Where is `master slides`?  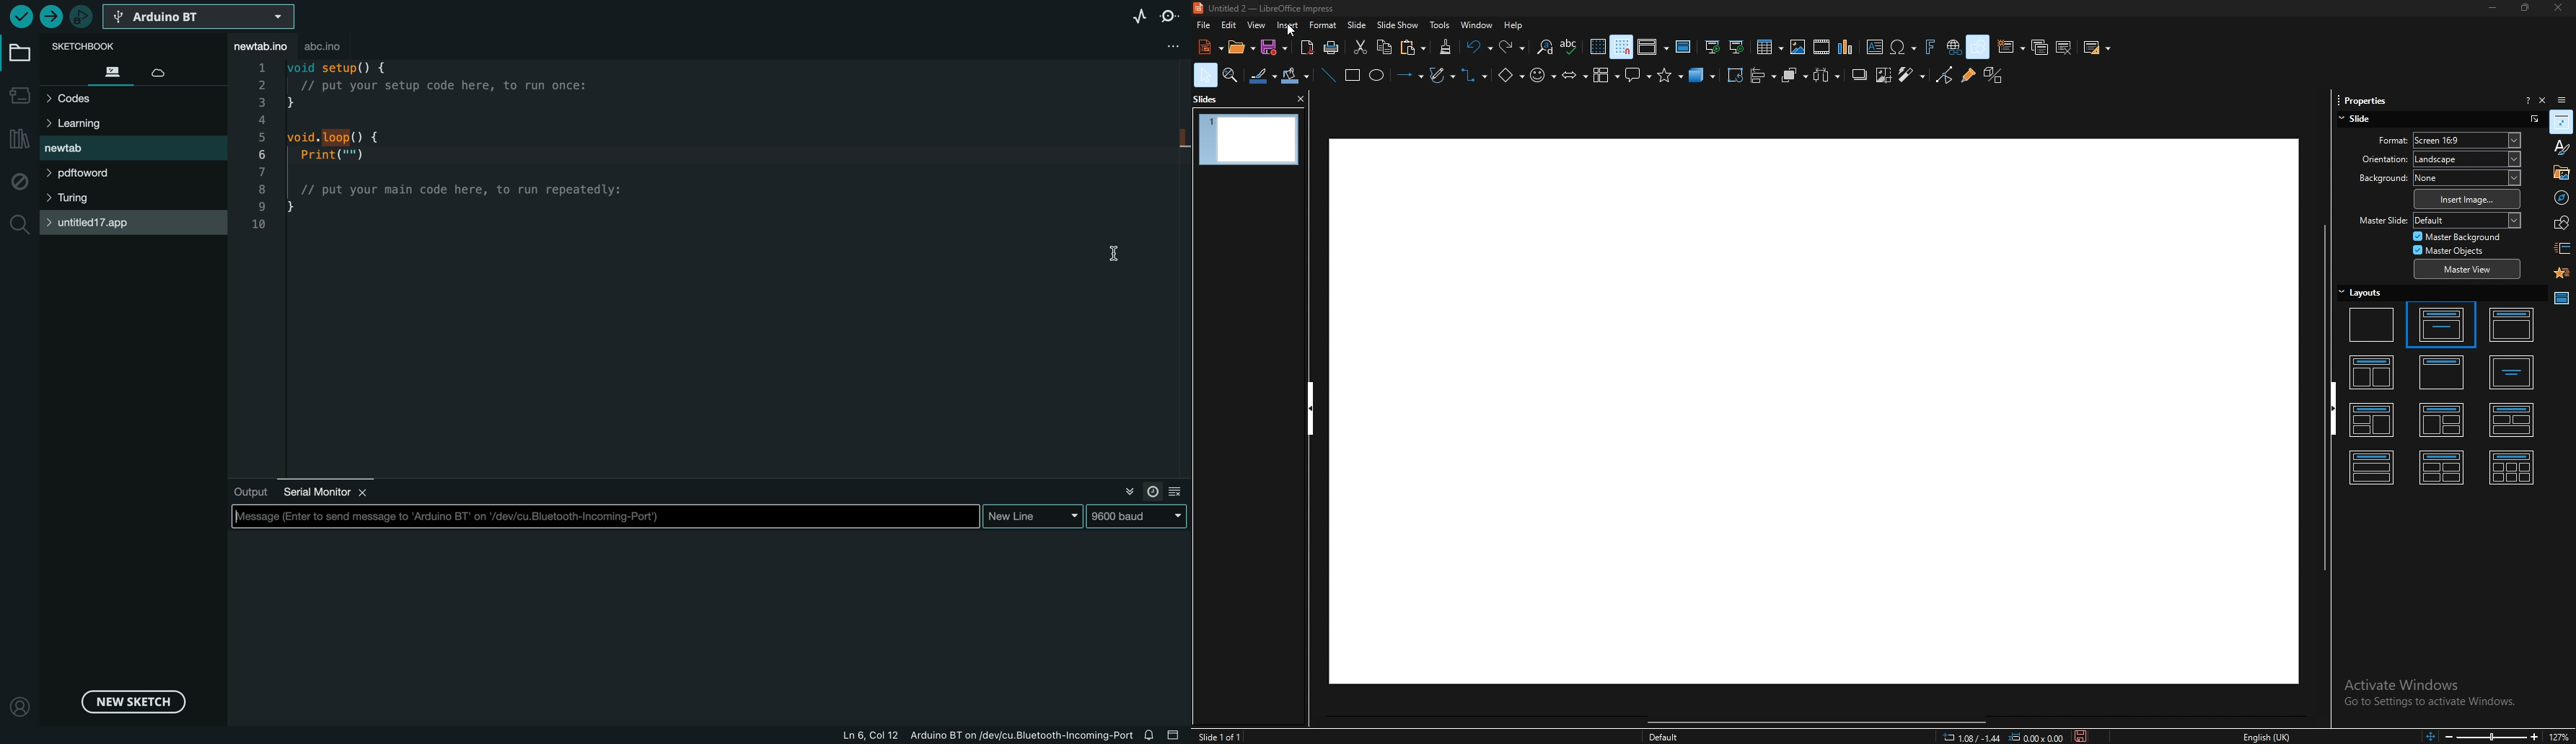
master slides is located at coordinates (2561, 298).